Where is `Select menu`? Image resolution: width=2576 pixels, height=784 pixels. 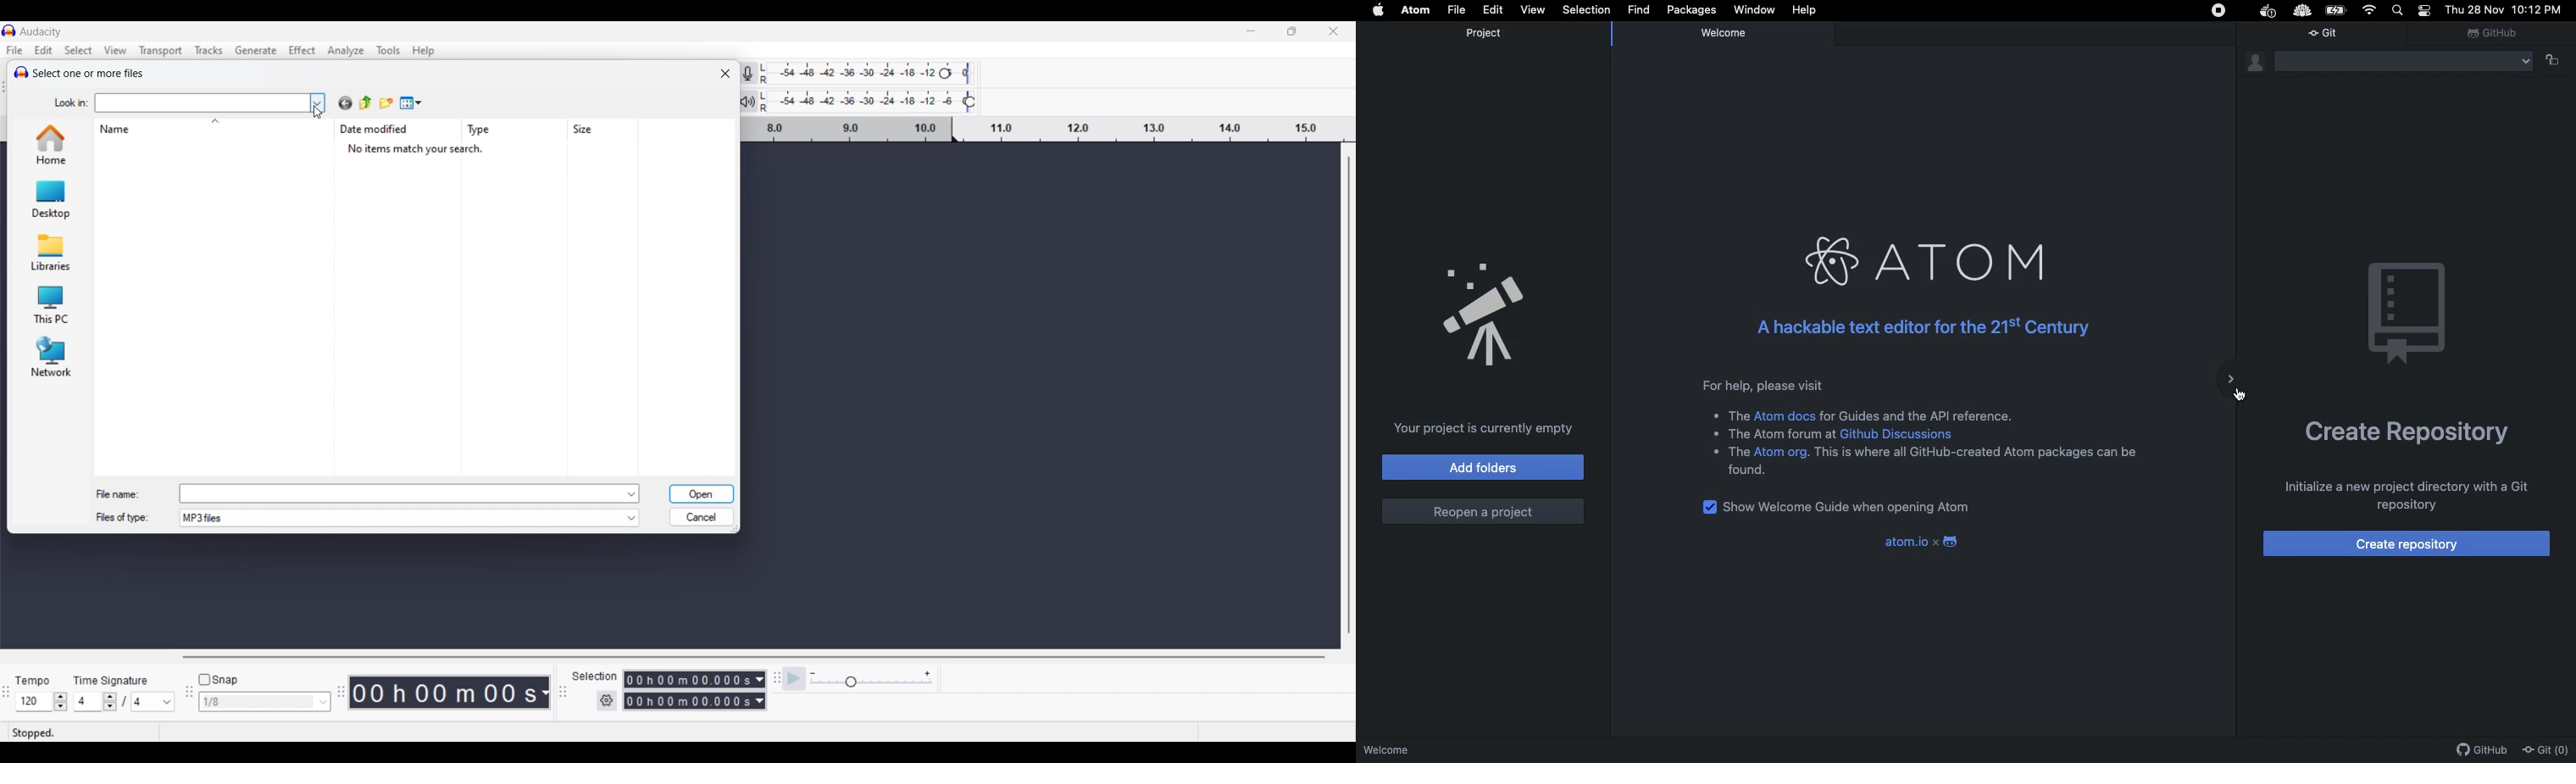
Select menu is located at coordinates (79, 50).